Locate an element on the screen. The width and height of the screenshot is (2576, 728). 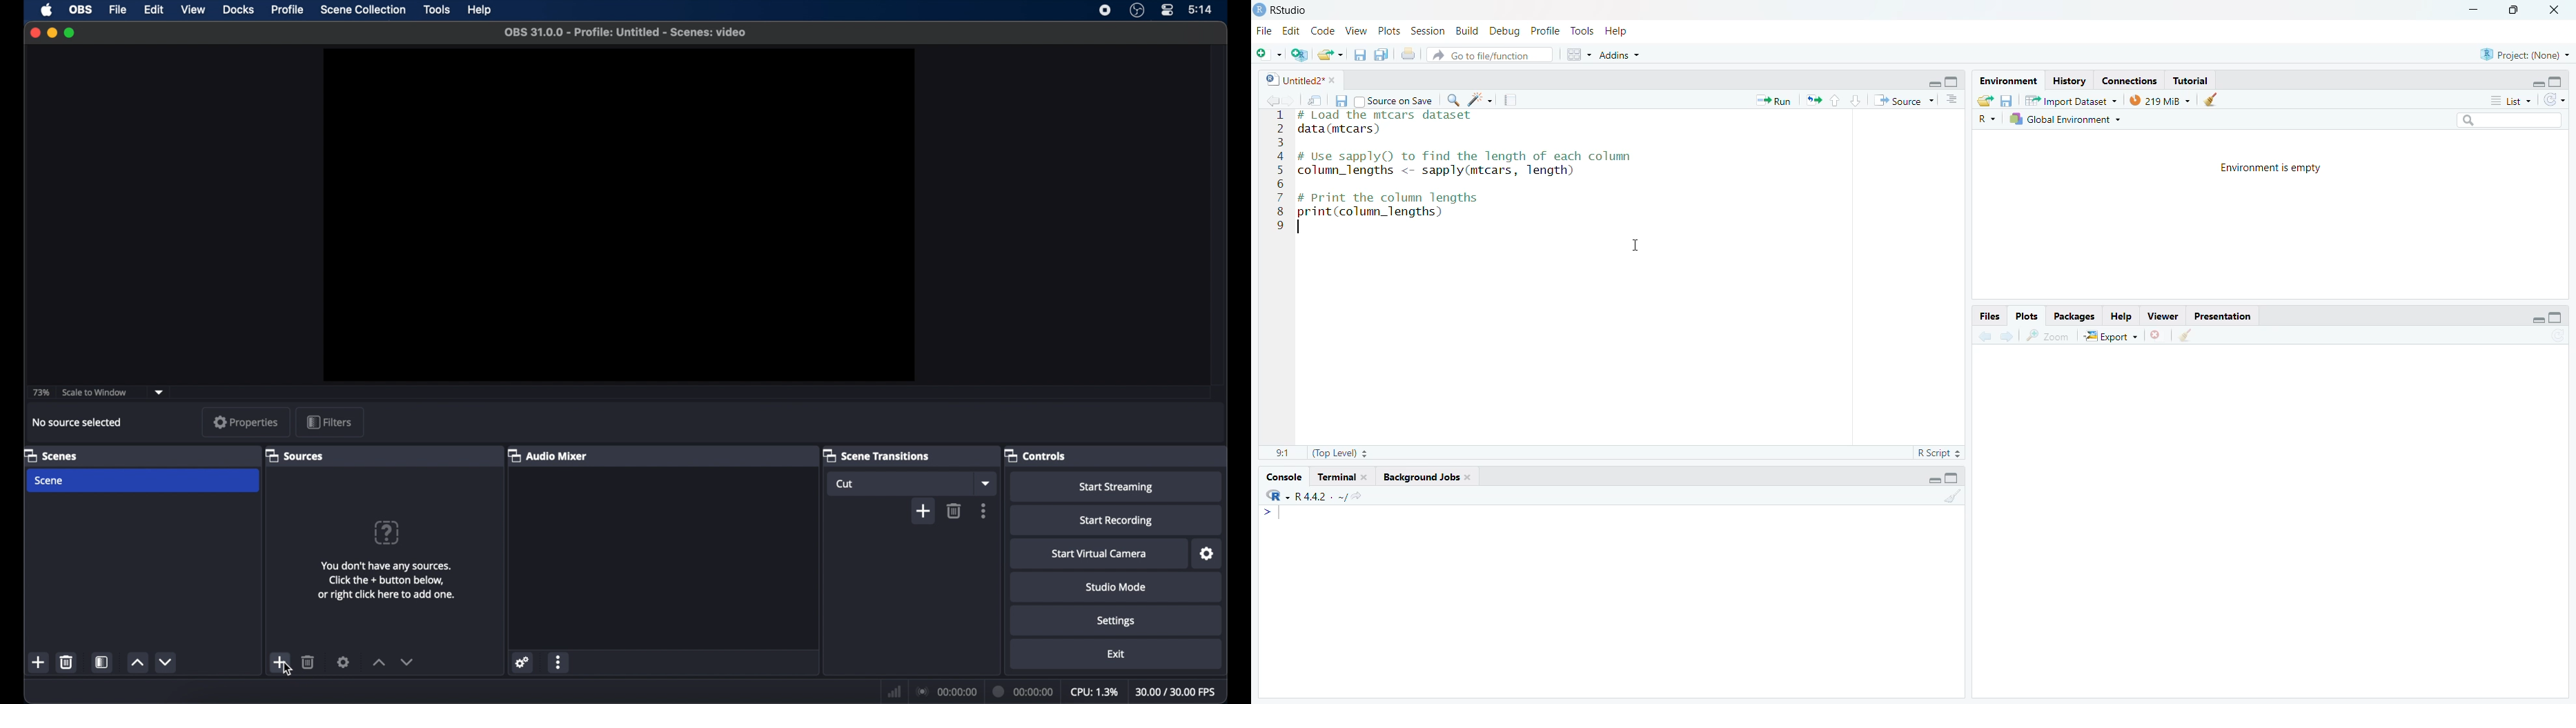
Help is located at coordinates (1618, 31).